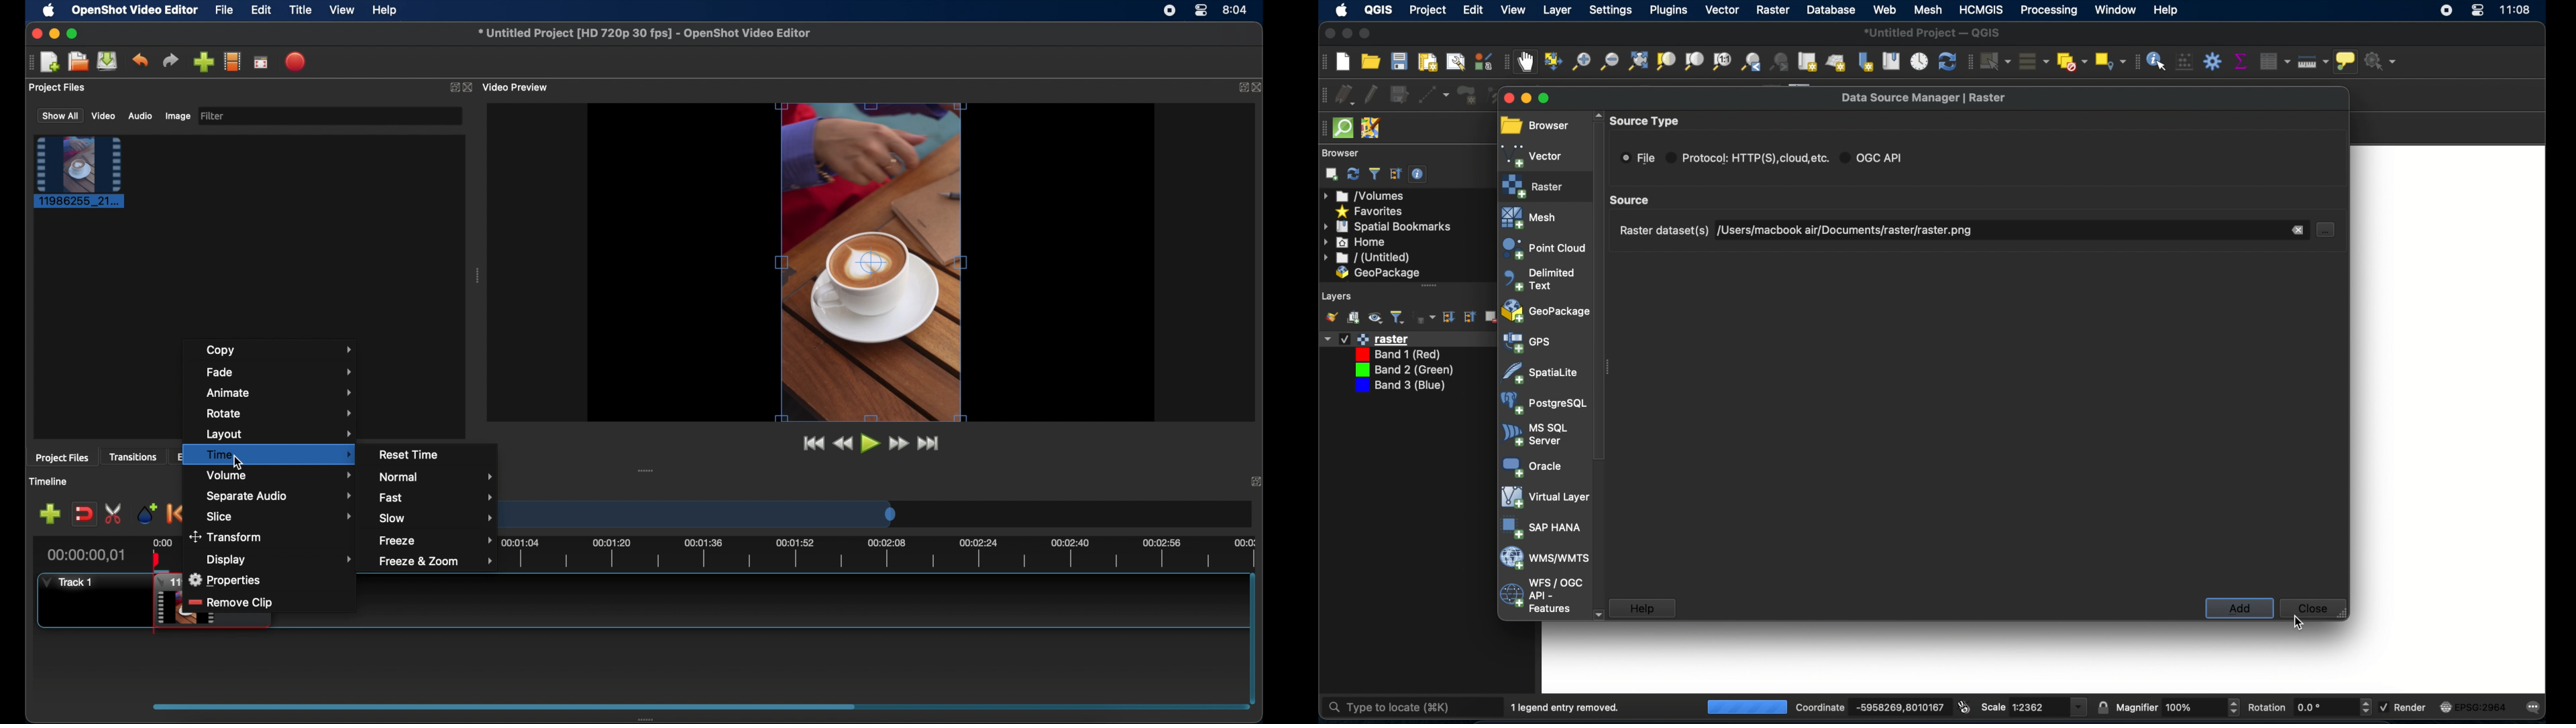  Describe the element at coordinates (1897, 707) in the screenshot. I see `coordinate` at that location.